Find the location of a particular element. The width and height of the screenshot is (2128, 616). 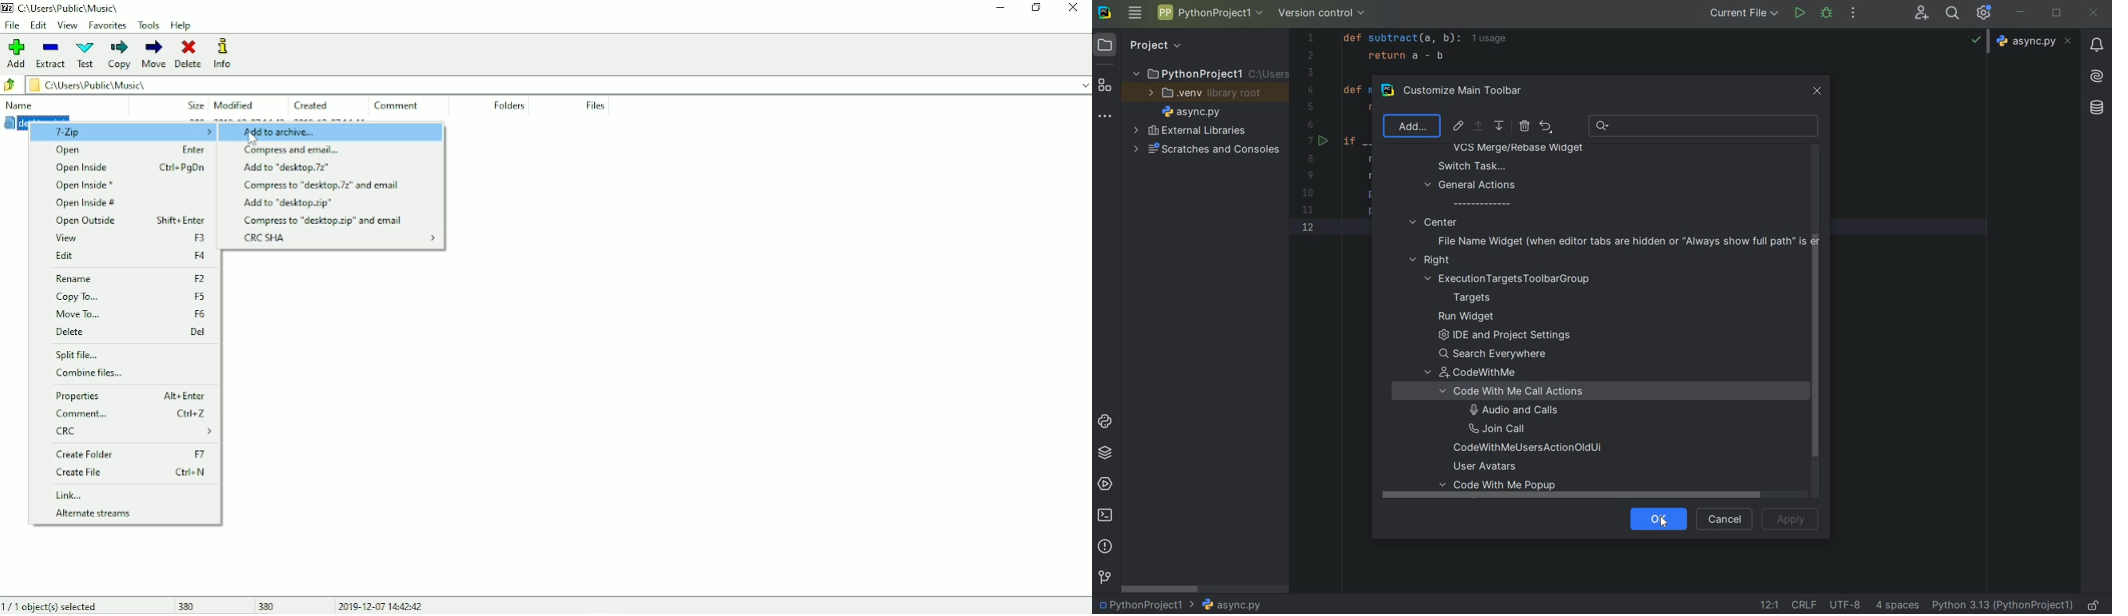

VERSION CONTROL is located at coordinates (1104, 577).